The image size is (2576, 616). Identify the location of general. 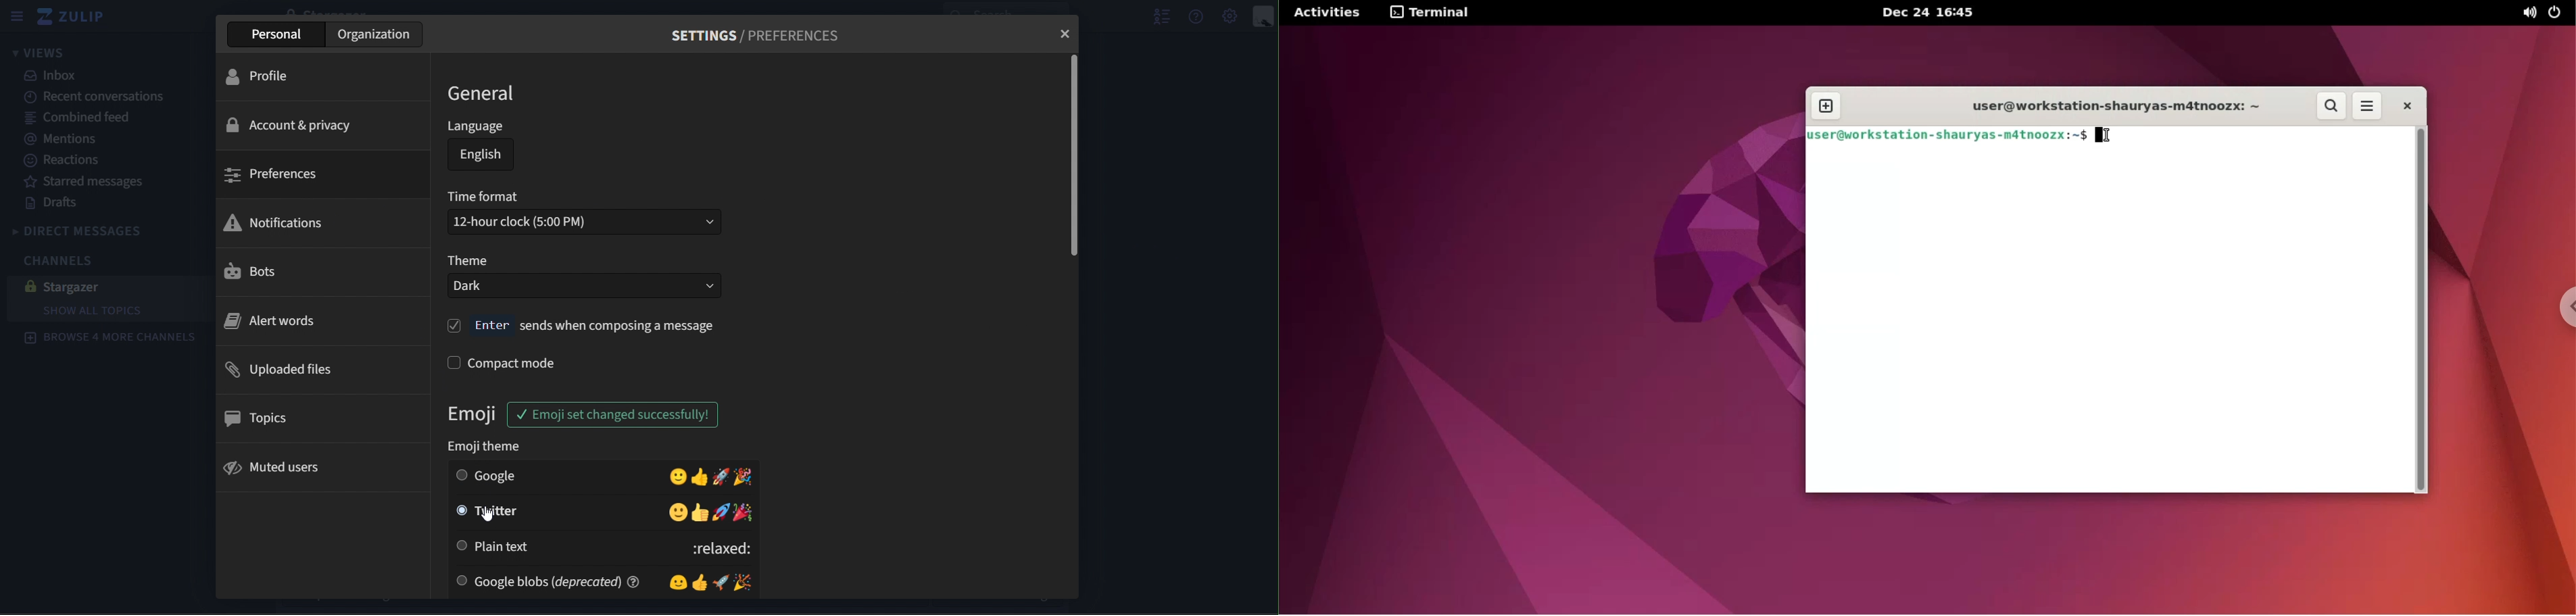
(485, 94).